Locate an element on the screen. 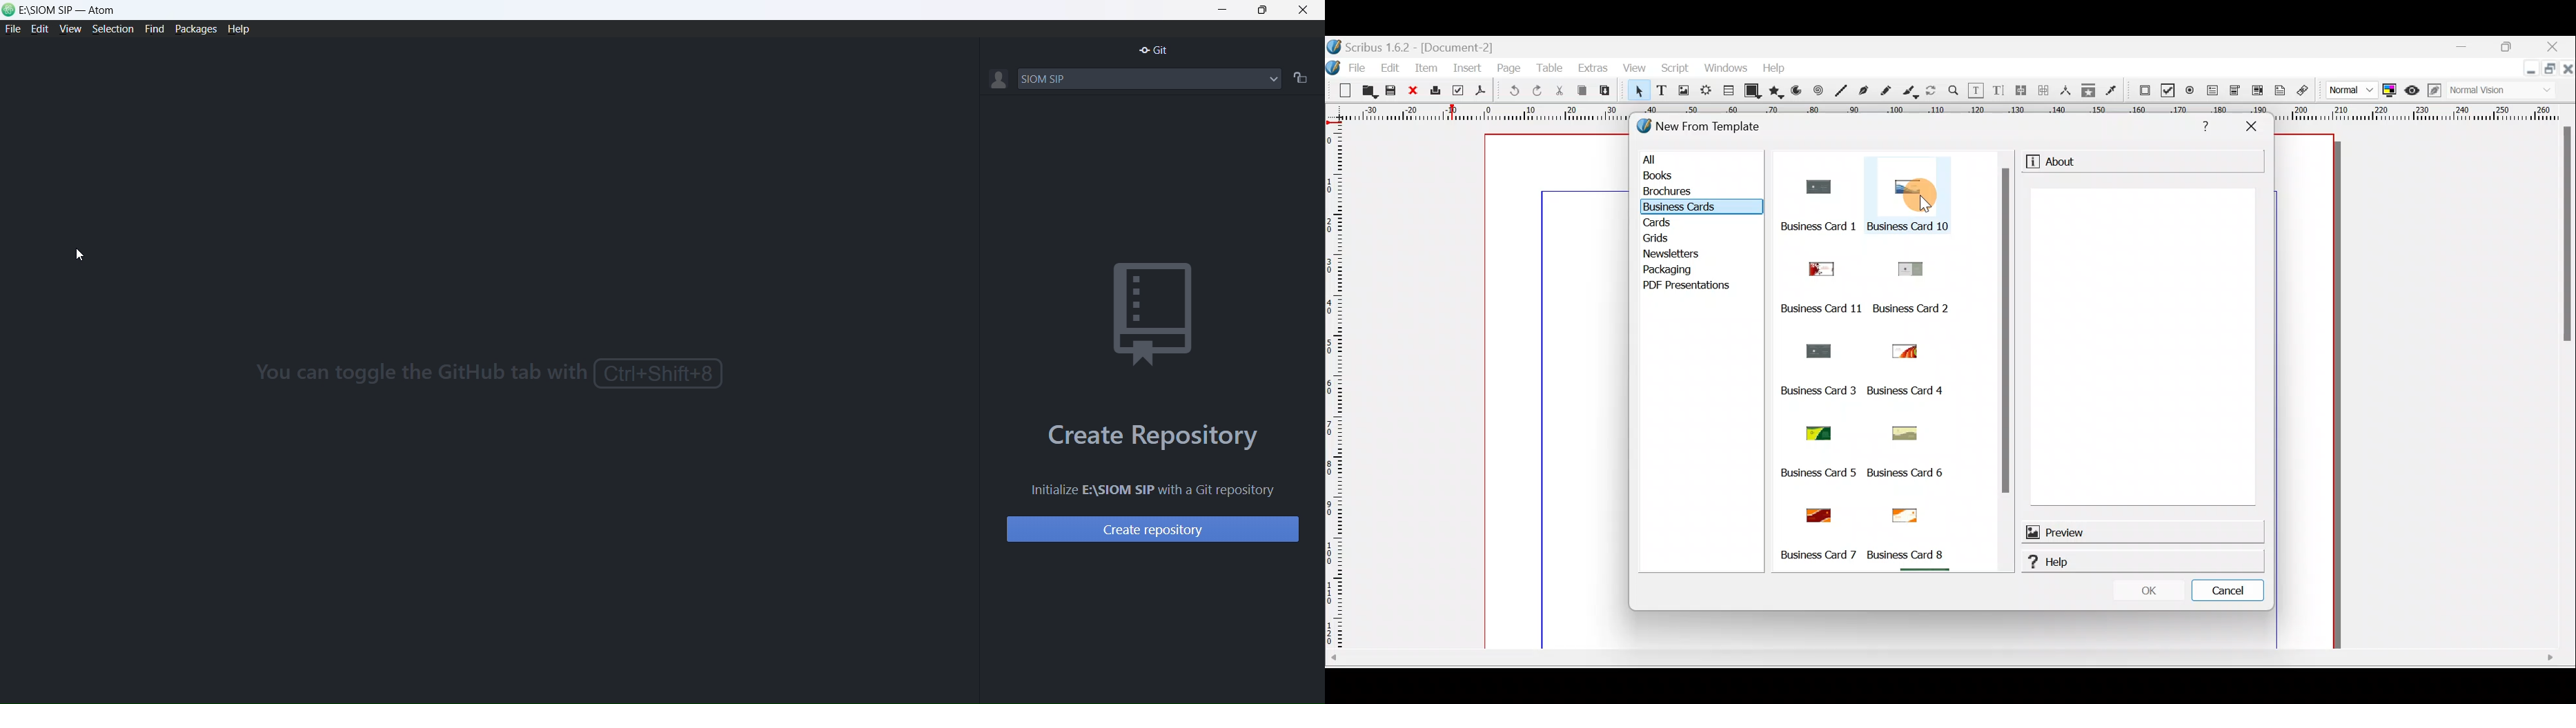 Image resolution: width=2576 pixels, height=728 pixels. PDF list box is located at coordinates (2255, 92).